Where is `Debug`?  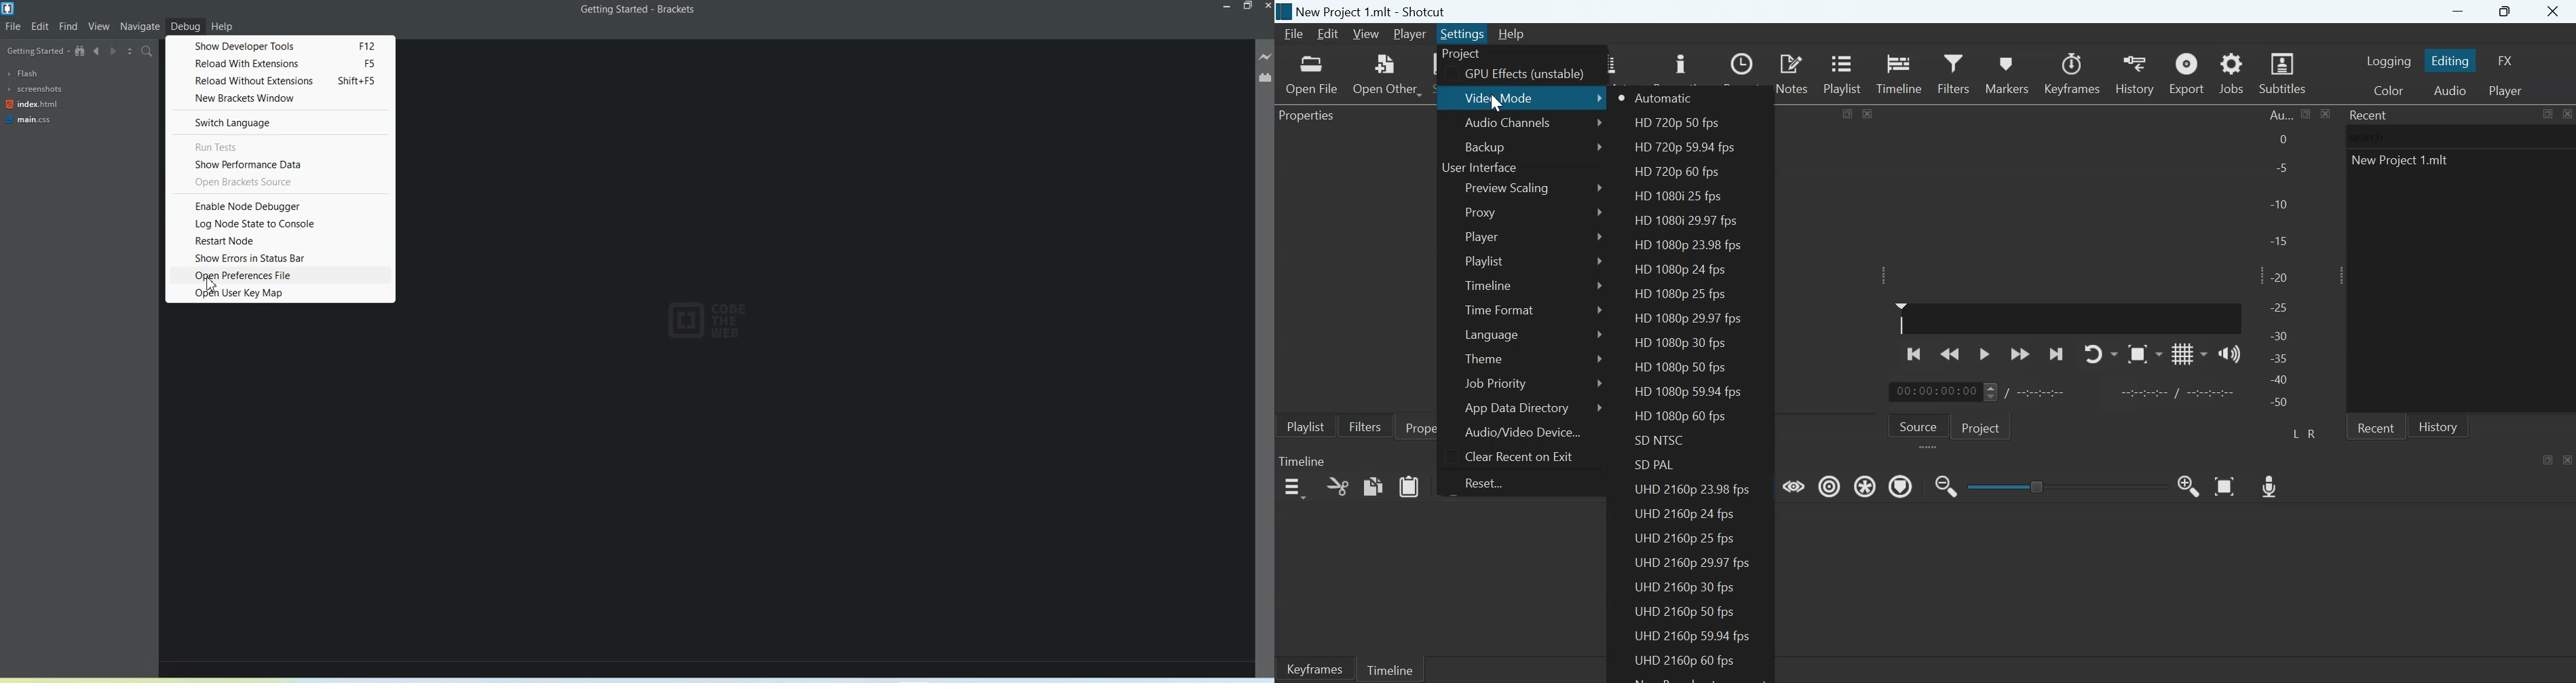 Debug is located at coordinates (186, 25).